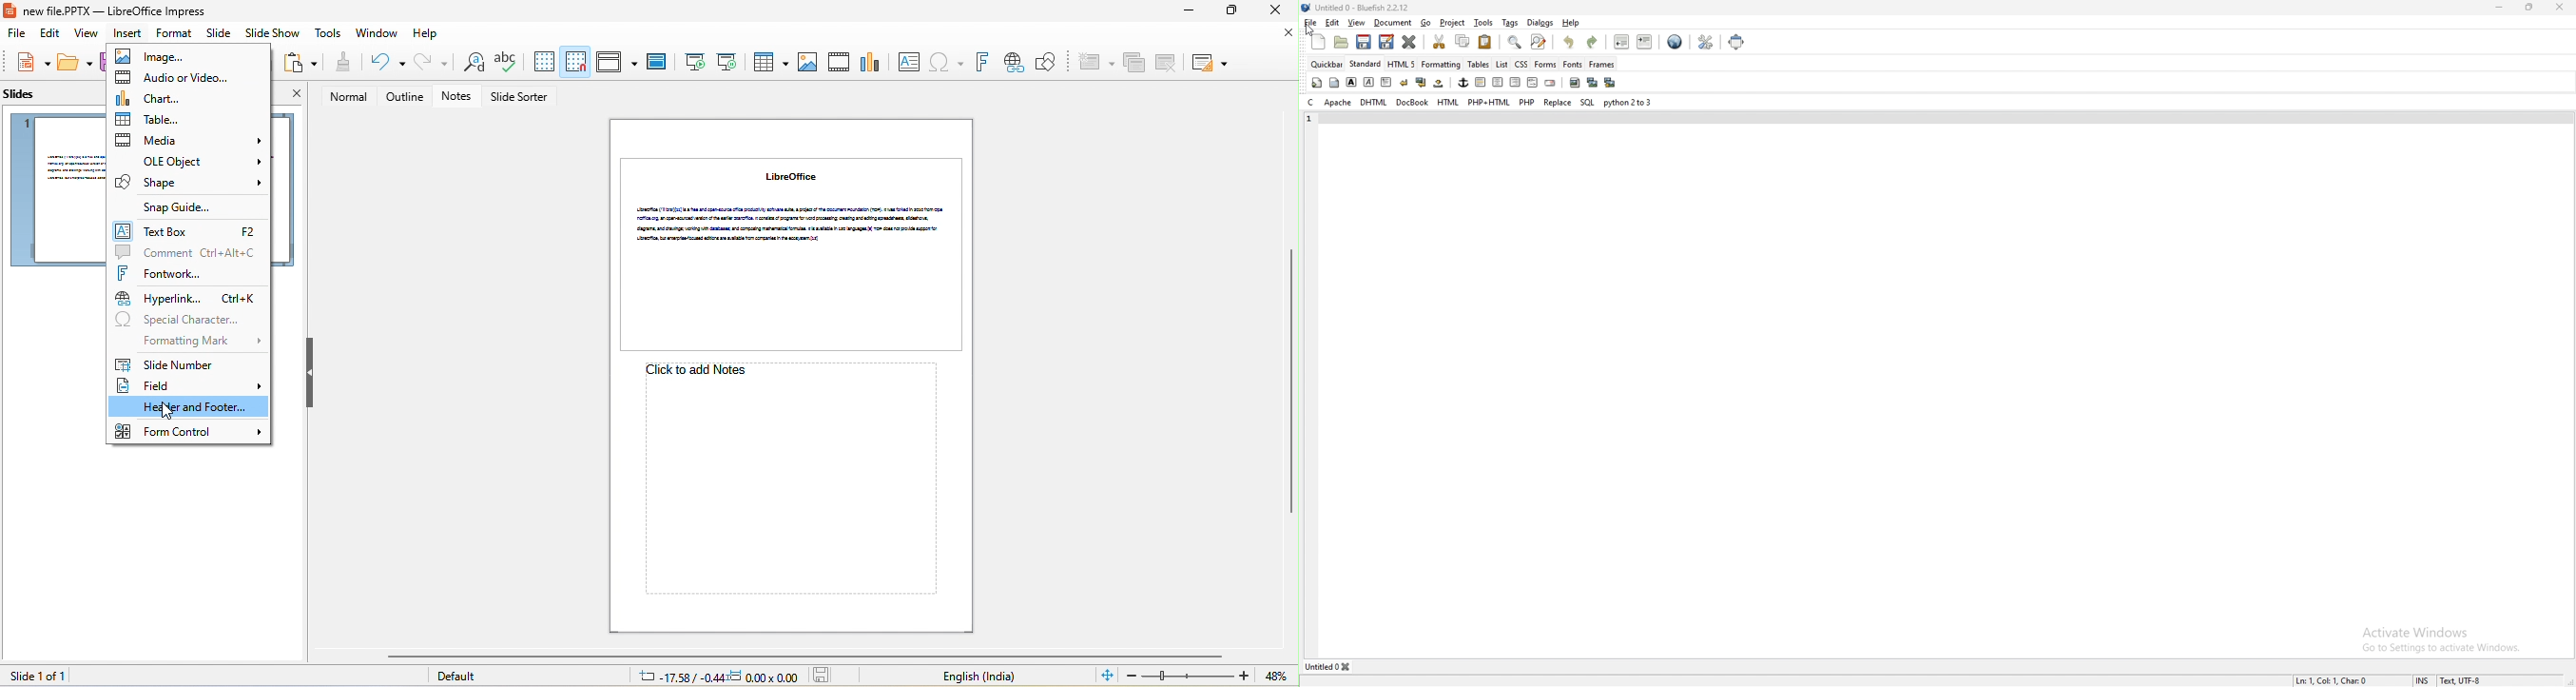 This screenshot has height=700, width=2576. What do you see at coordinates (1595, 42) in the screenshot?
I see `redo` at bounding box center [1595, 42].